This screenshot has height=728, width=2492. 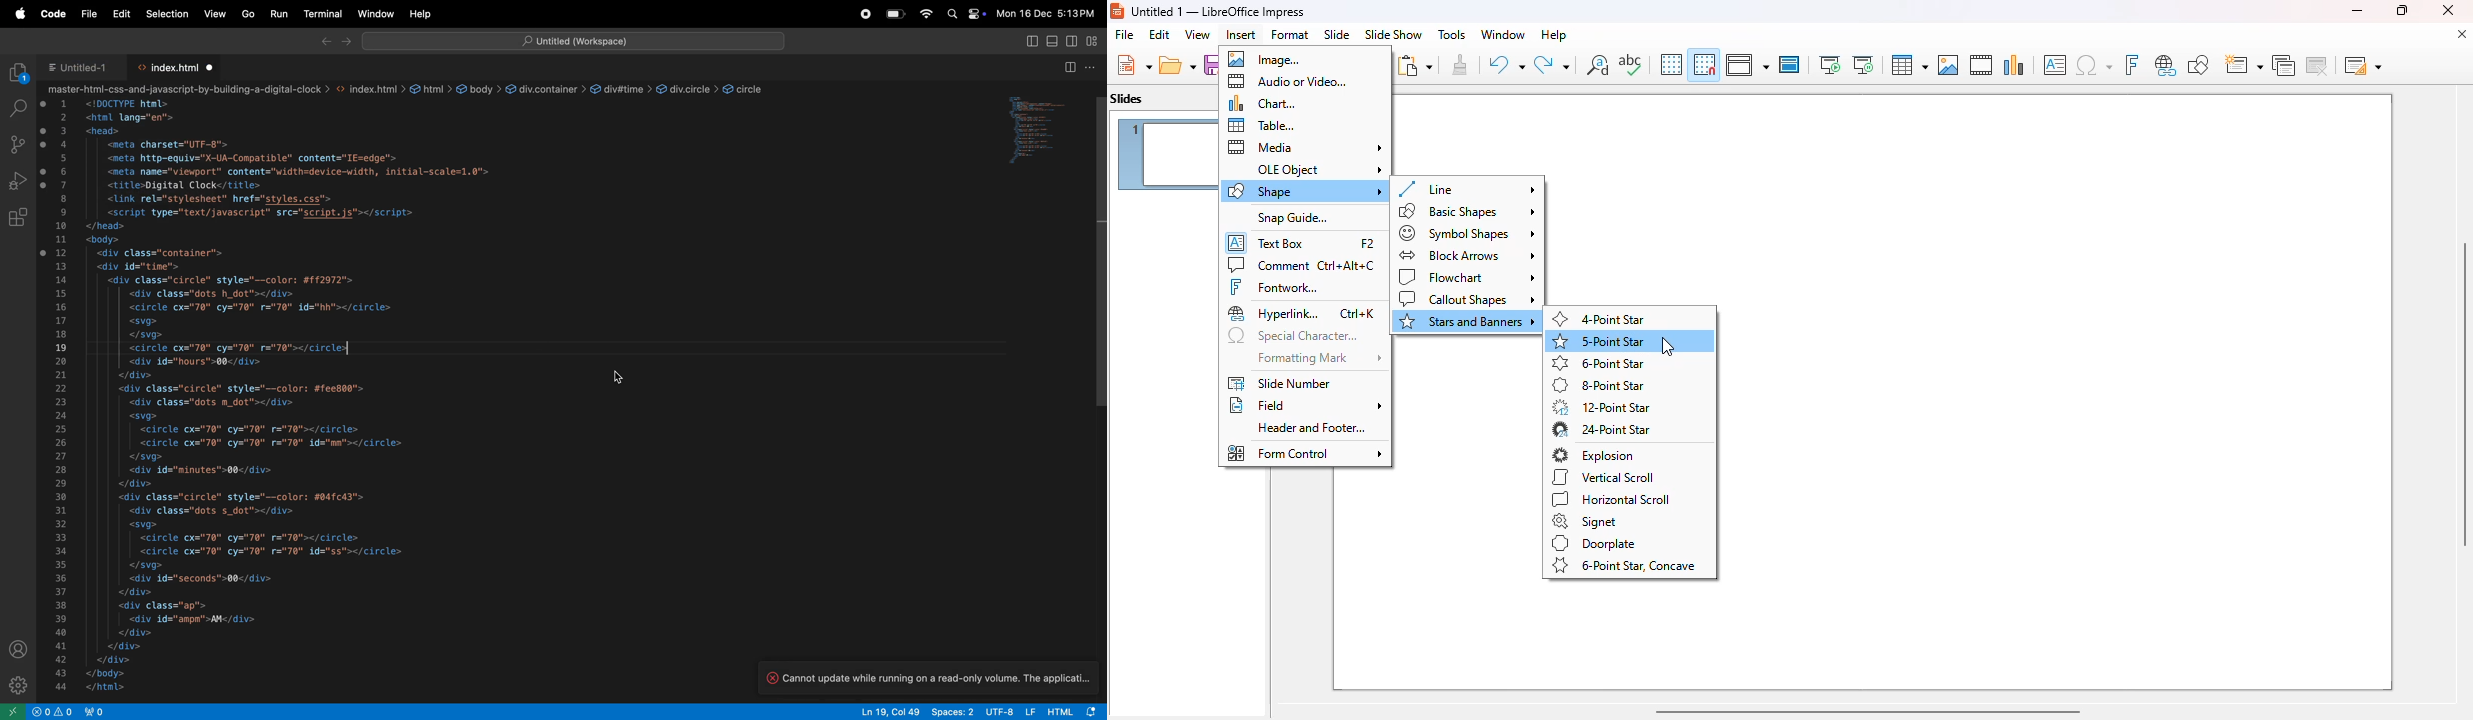 What do you see at coordinates (2131, 64) in the screenshot?
I see `insert fontwork text` at bounding box center [2131, 64].